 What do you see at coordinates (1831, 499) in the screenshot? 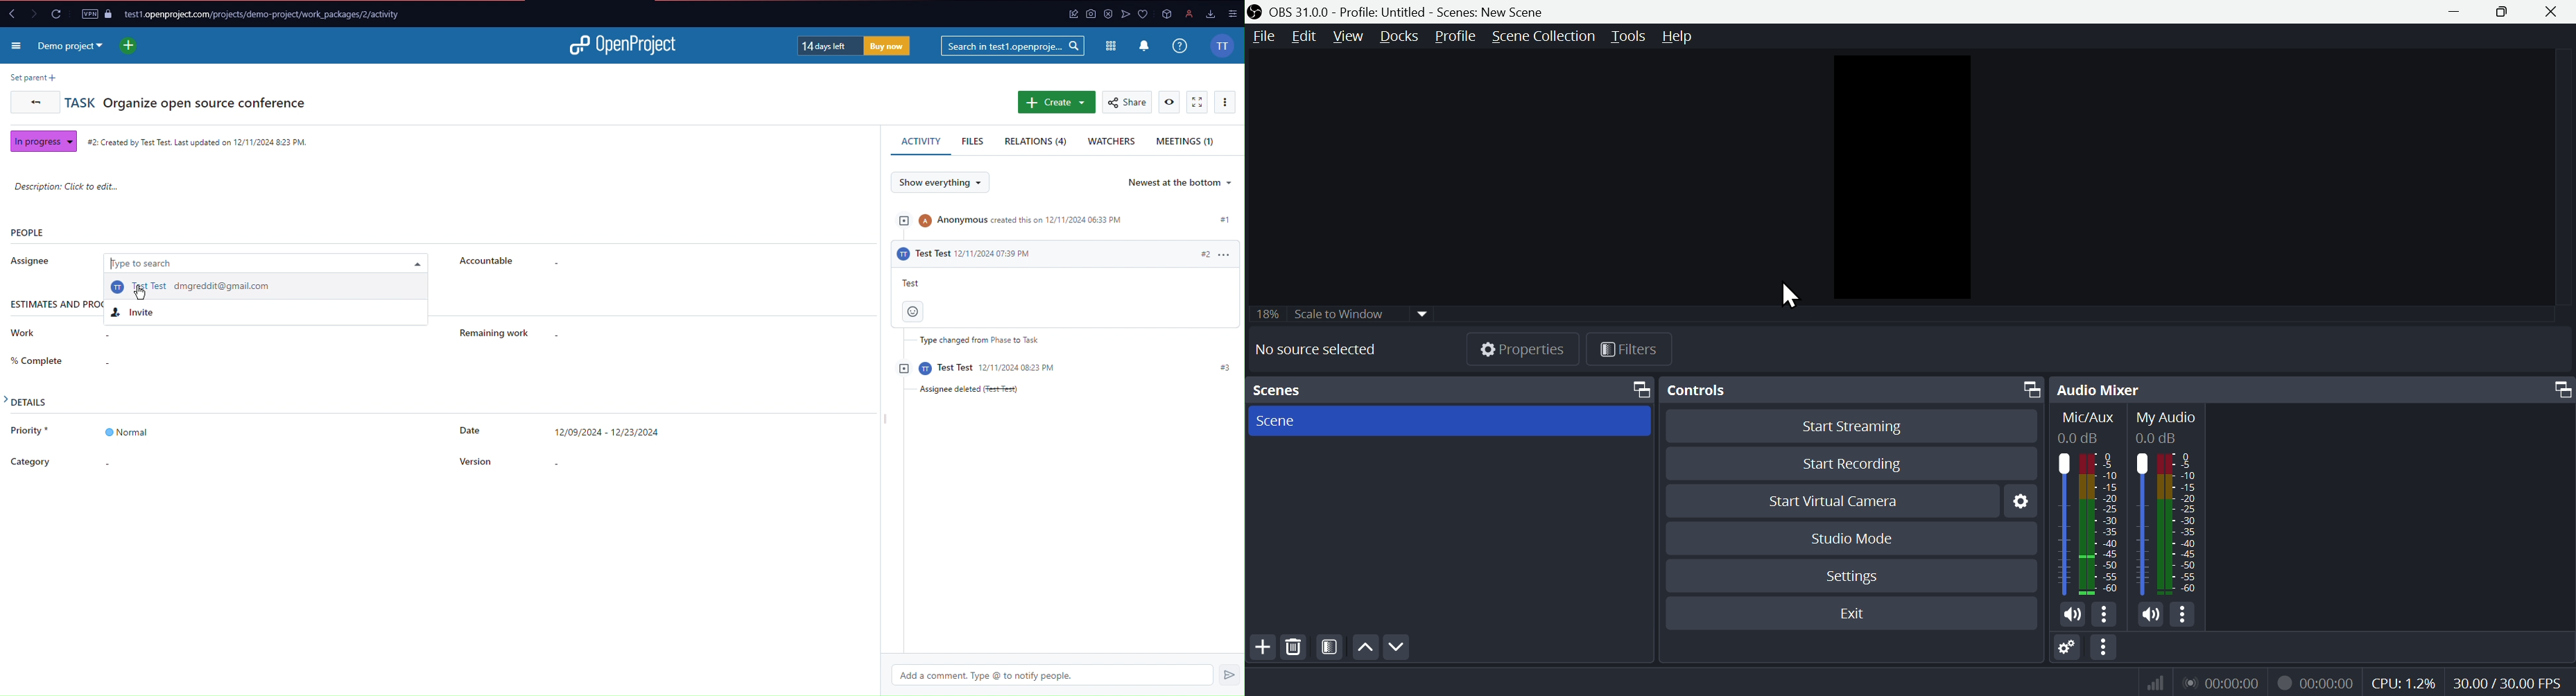
I see `Start Virtual Camera` at bounding box center [1831, 499].